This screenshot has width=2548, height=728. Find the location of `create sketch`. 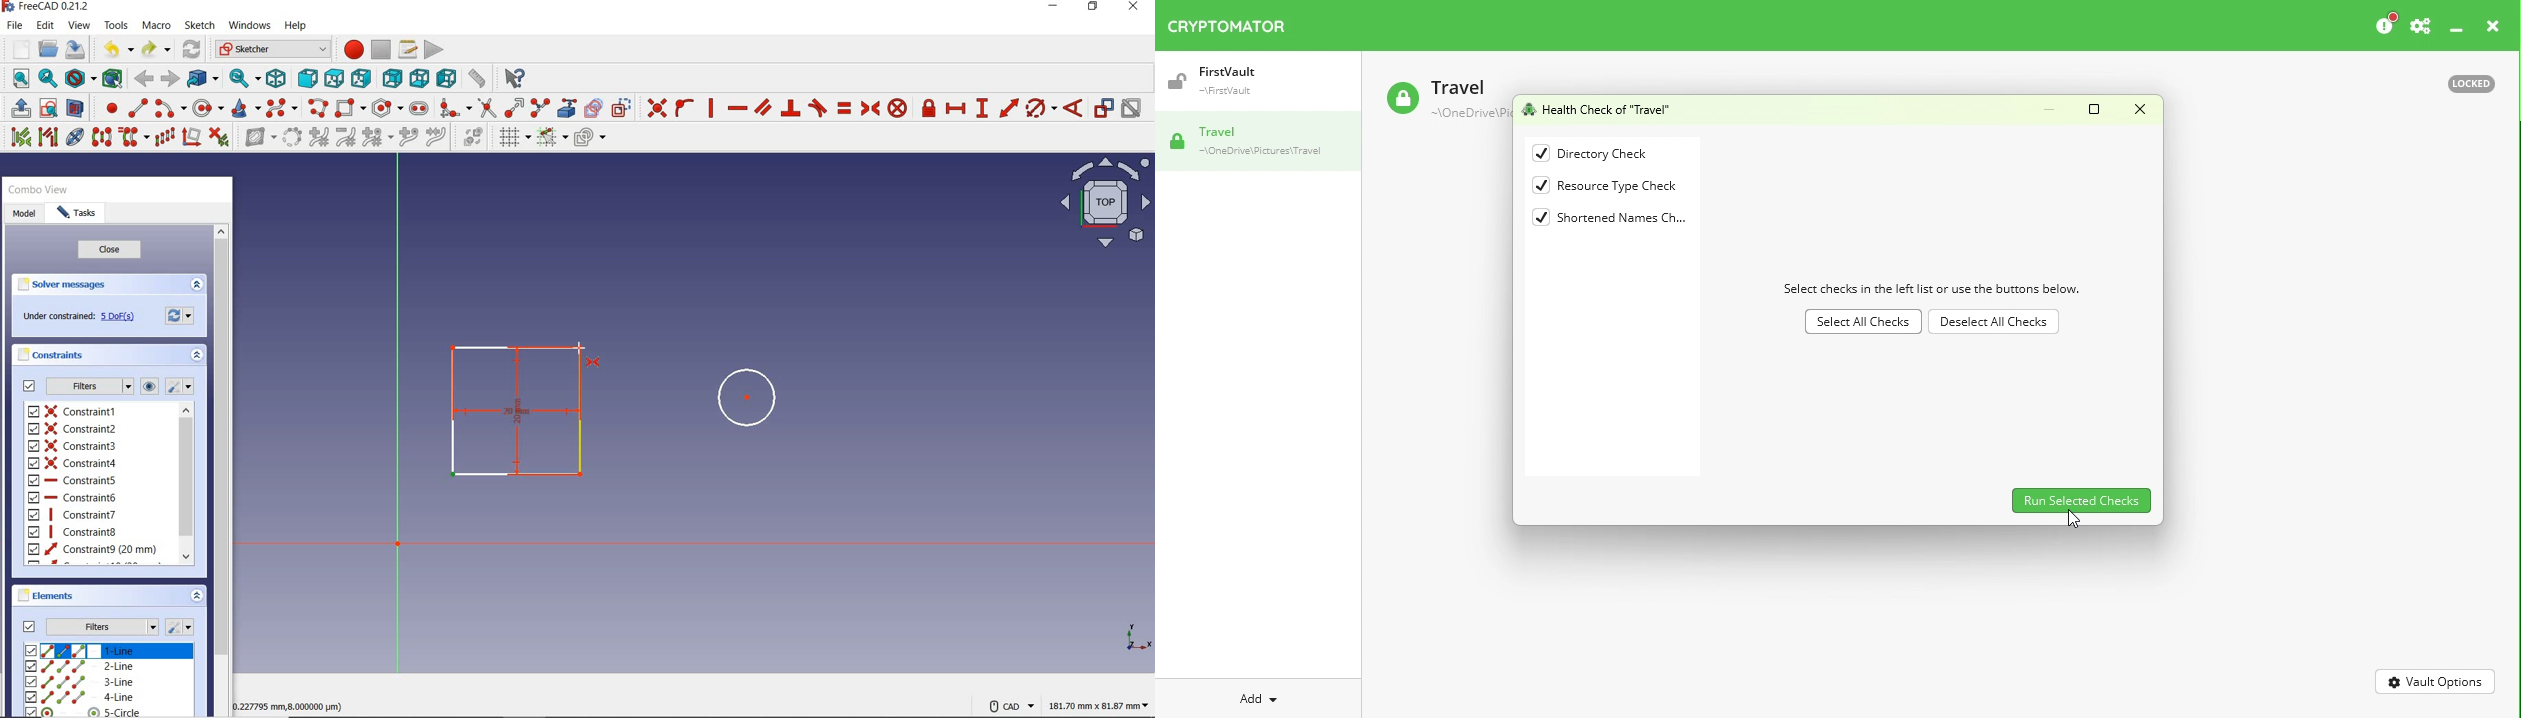

create sketch is located at coordinates (47, 107).